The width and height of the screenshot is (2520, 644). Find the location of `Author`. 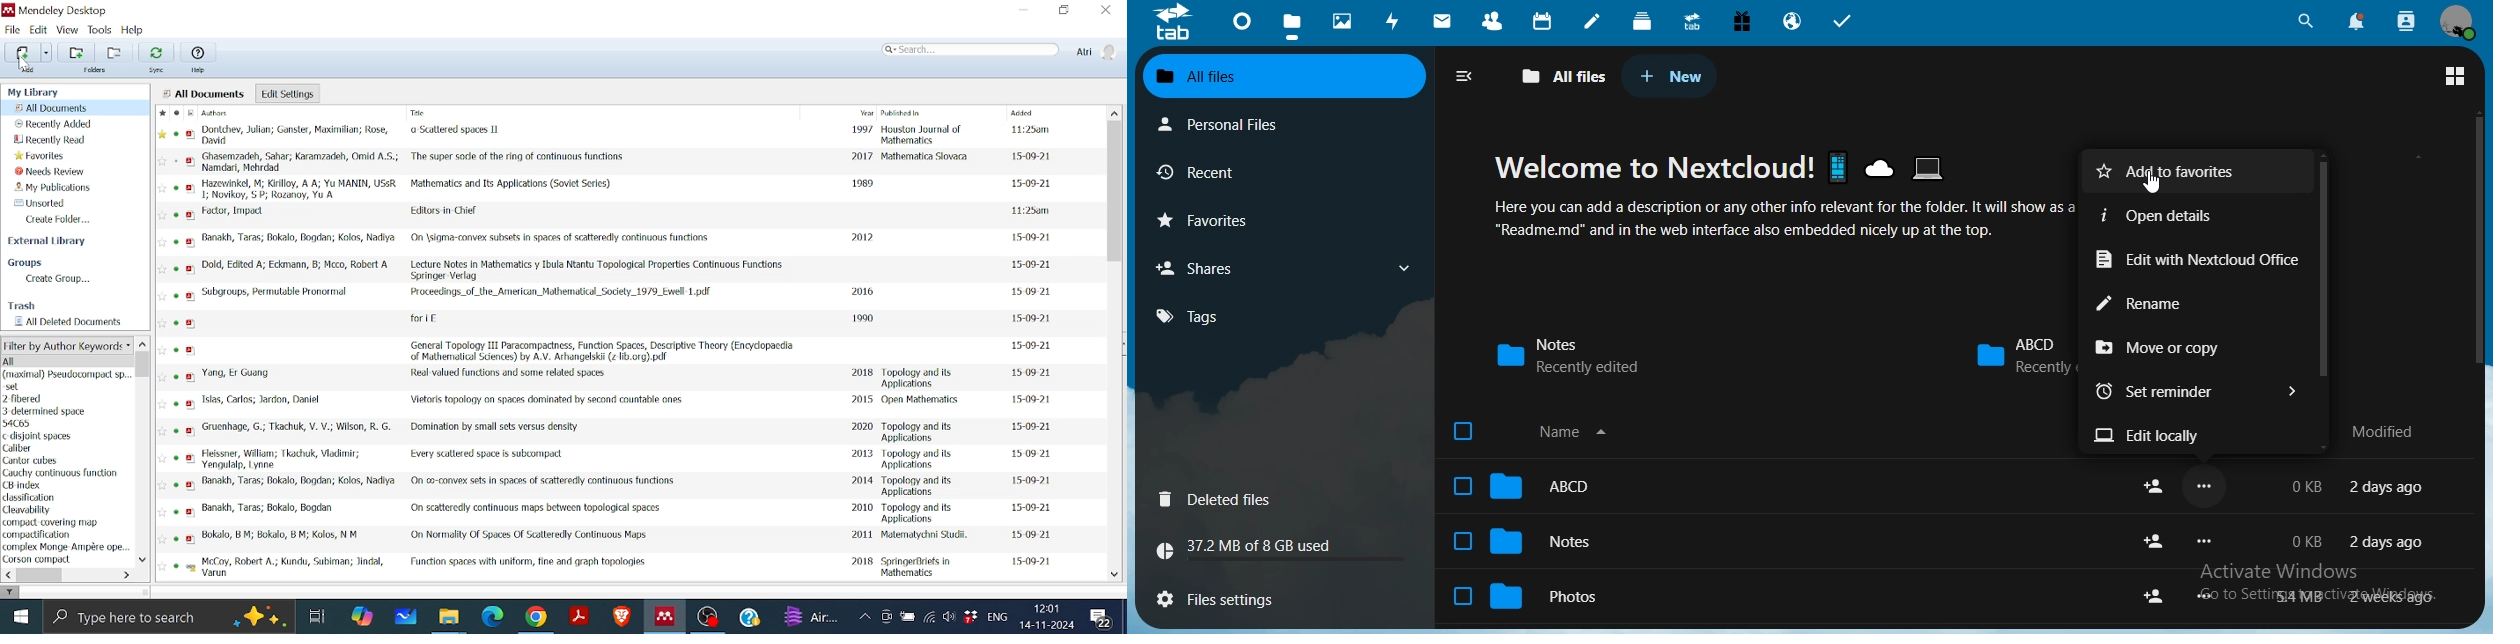

Author is located at coordinates (299, 265).